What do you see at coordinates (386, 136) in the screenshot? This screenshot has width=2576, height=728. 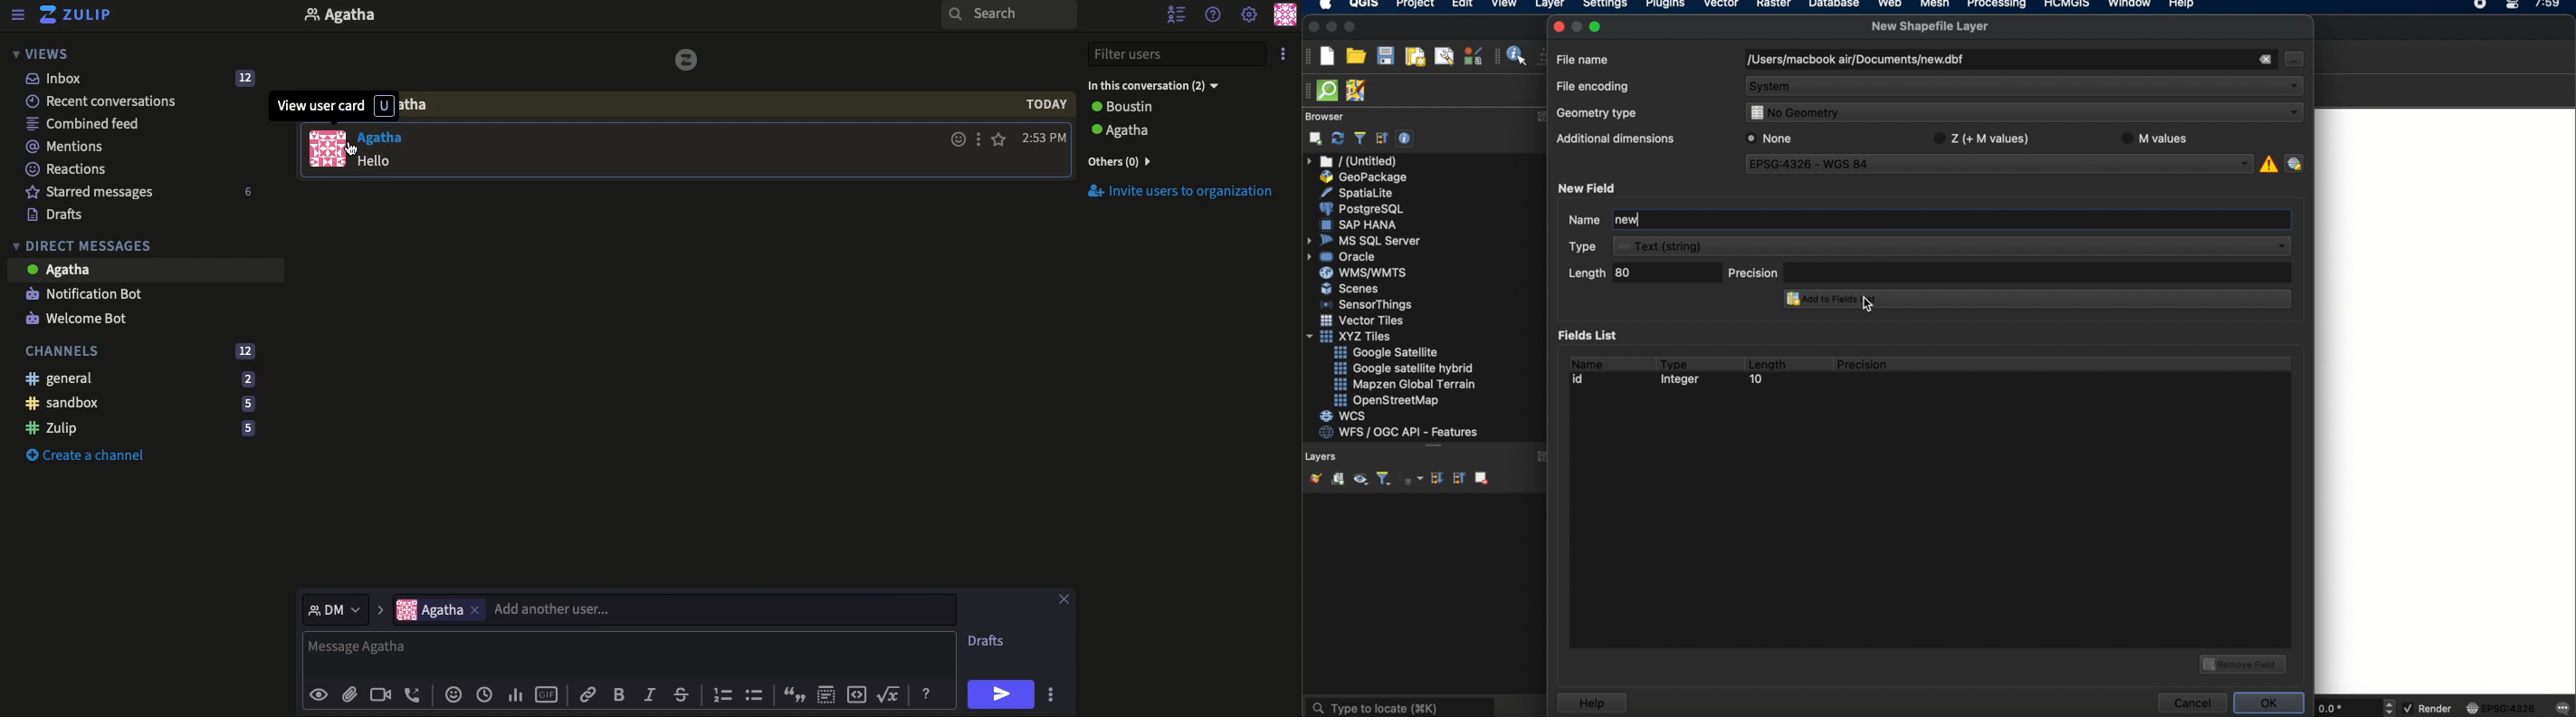 I see `User` at bounding box center [386, 136].